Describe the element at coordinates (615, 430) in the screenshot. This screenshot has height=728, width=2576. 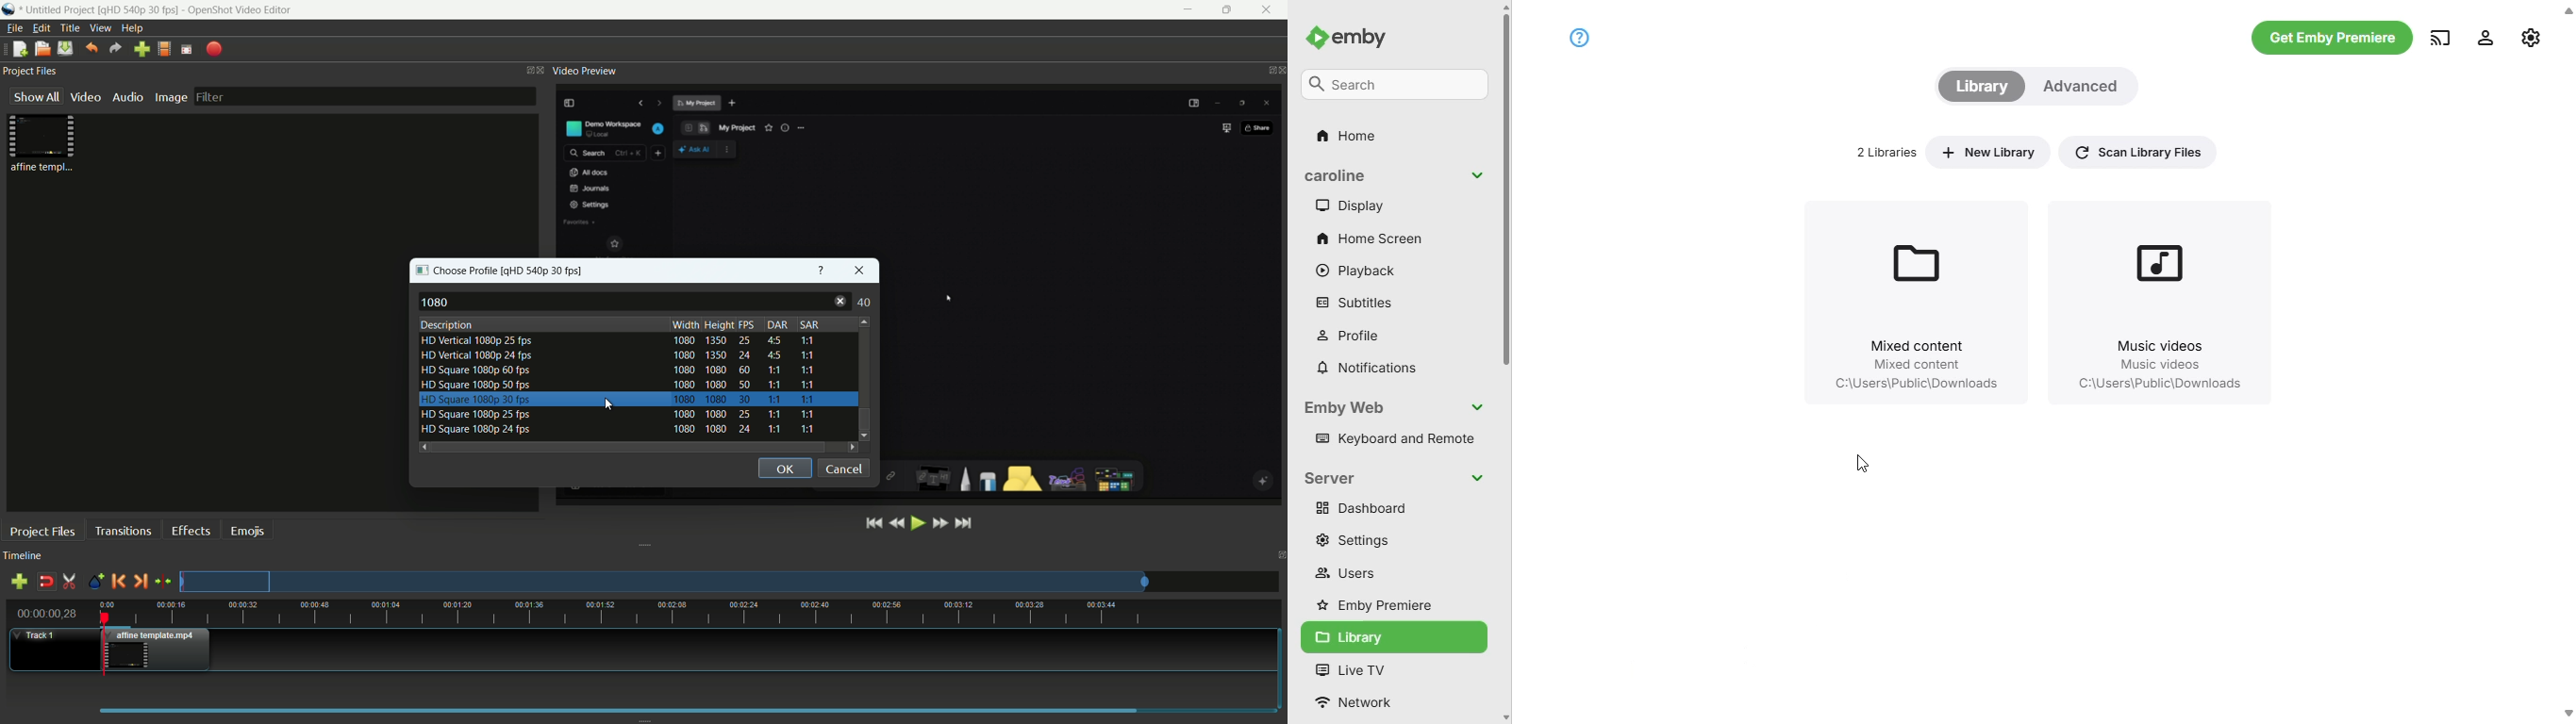
I see `profile-7` at that location.